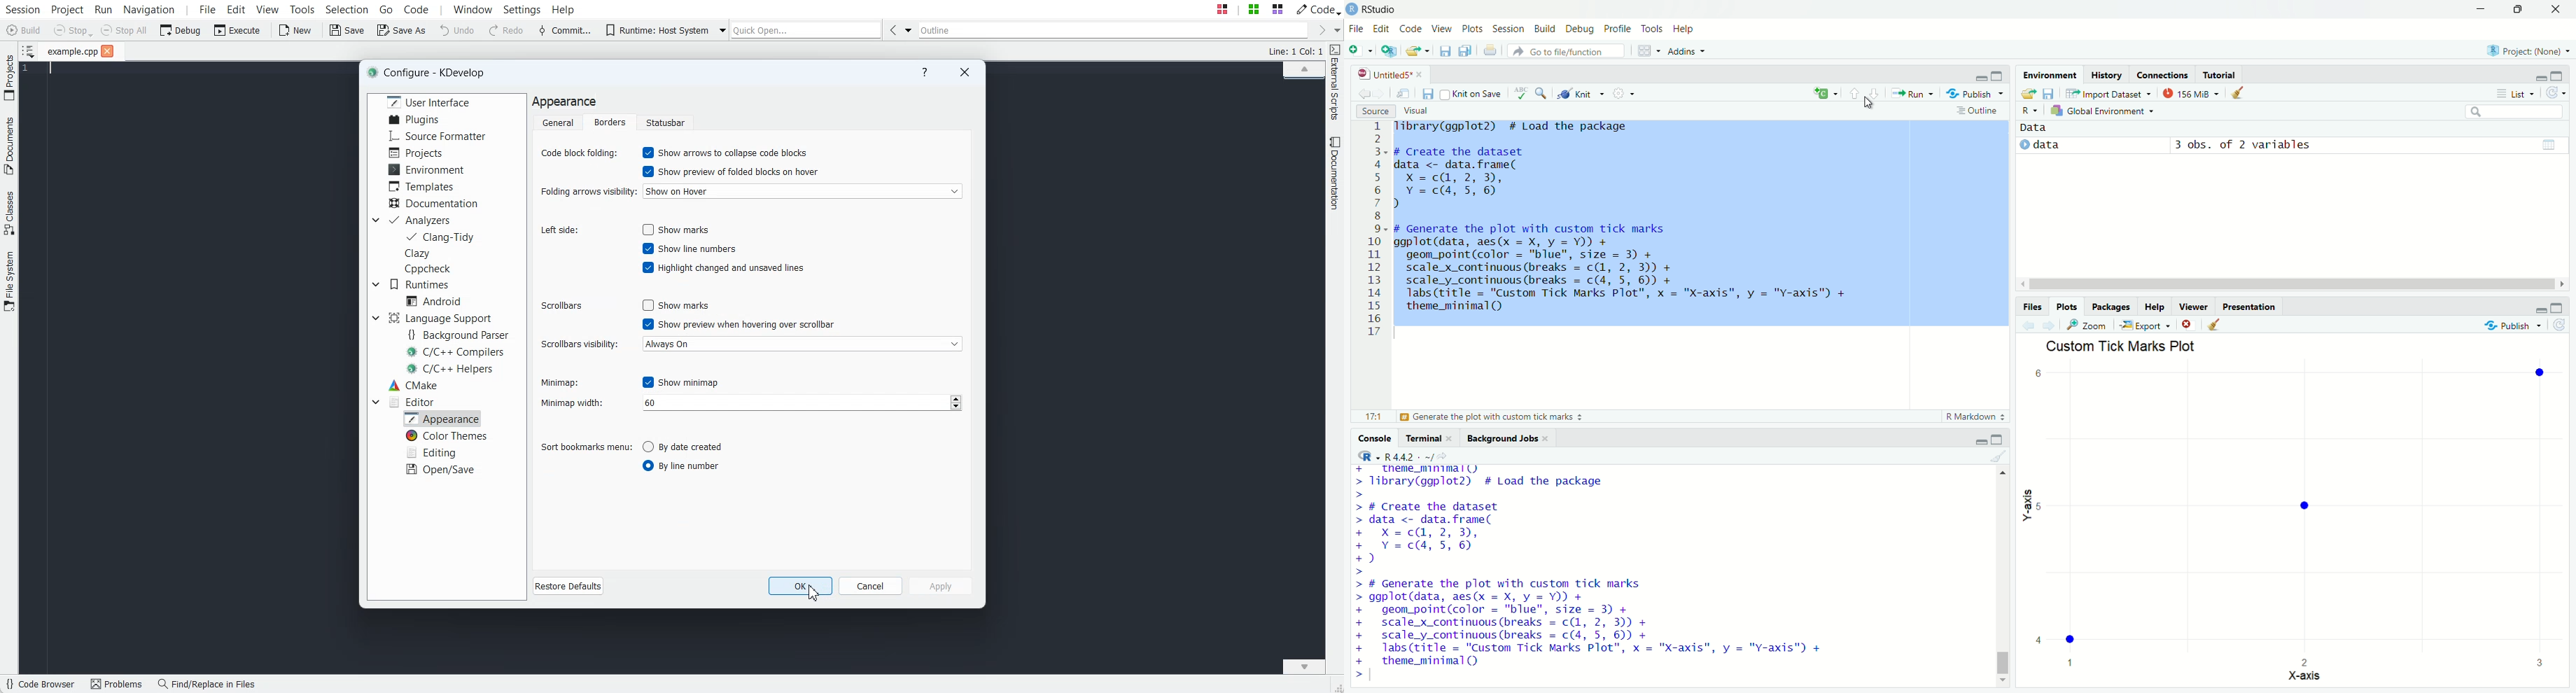 The image size is (2576, 700). Describe the element at coordinates (2564, 308) in the screenshot. I see `maximize` at that location.